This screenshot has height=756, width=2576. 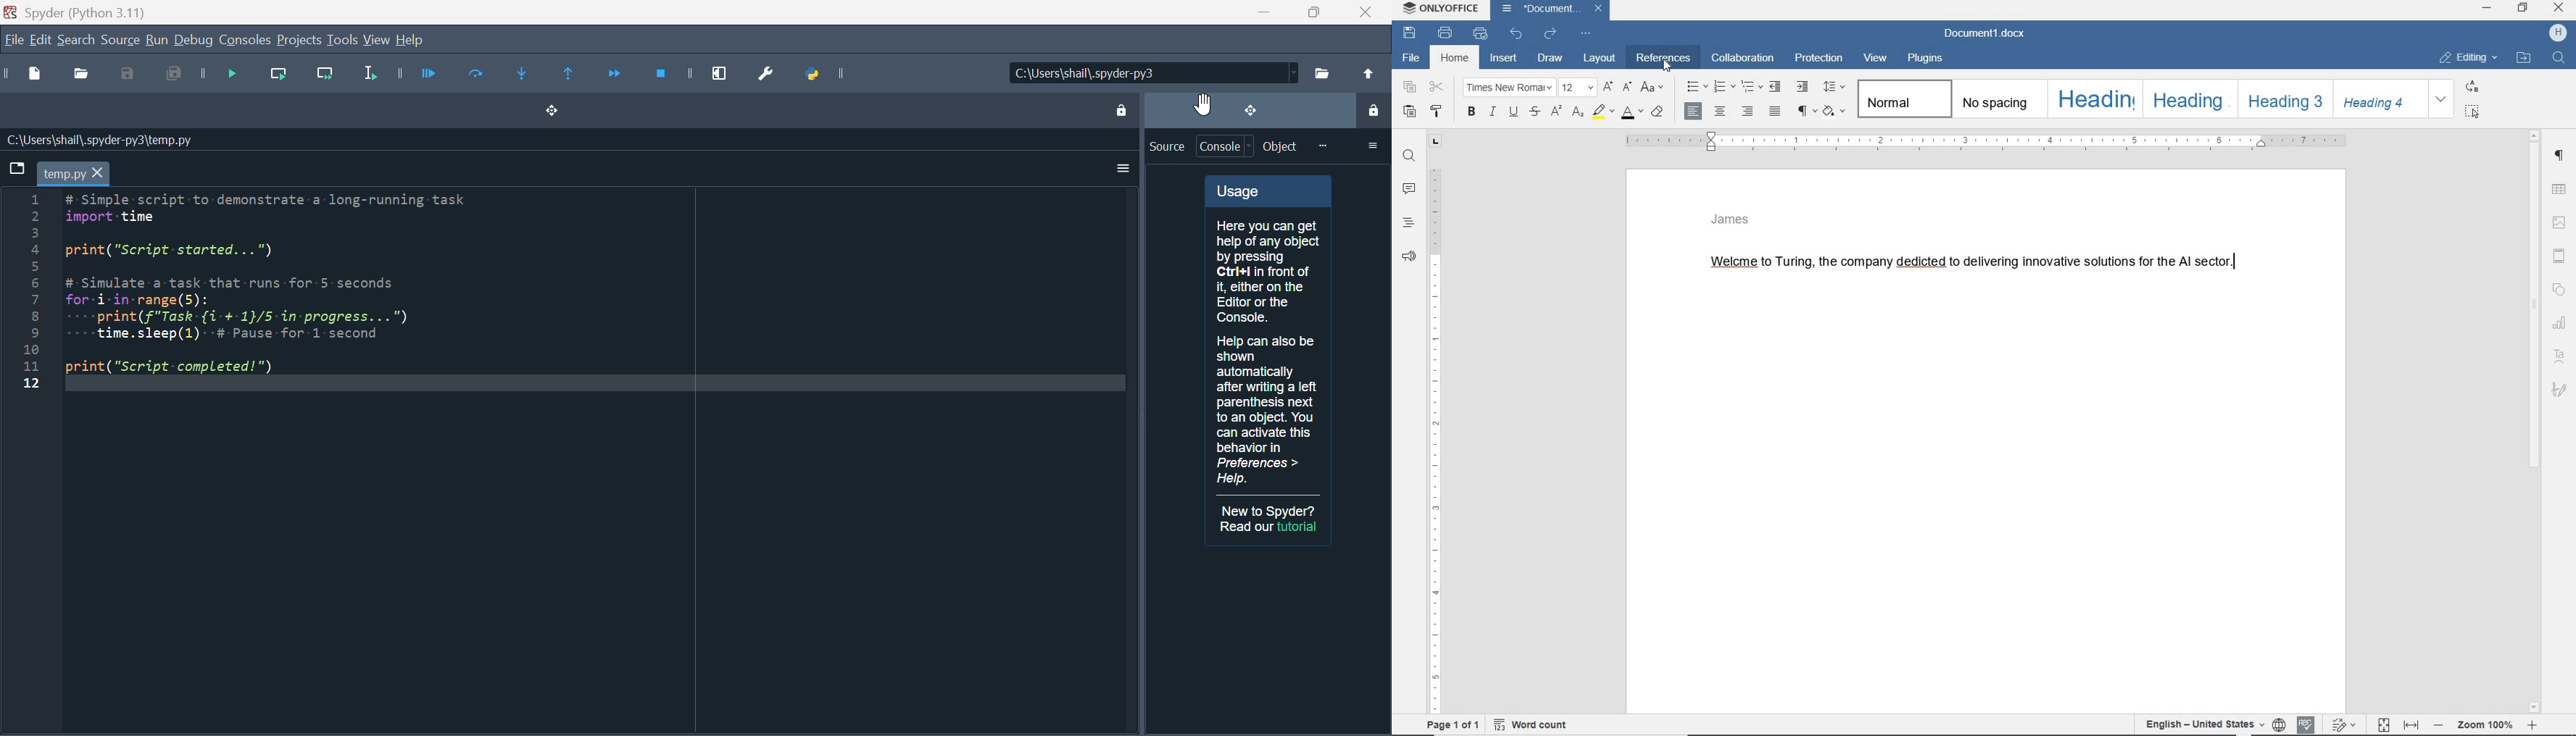 What do you see at coordinates (1258, 12) in the screenshot?
I see `minimise` at bounding box center [1258, 12].